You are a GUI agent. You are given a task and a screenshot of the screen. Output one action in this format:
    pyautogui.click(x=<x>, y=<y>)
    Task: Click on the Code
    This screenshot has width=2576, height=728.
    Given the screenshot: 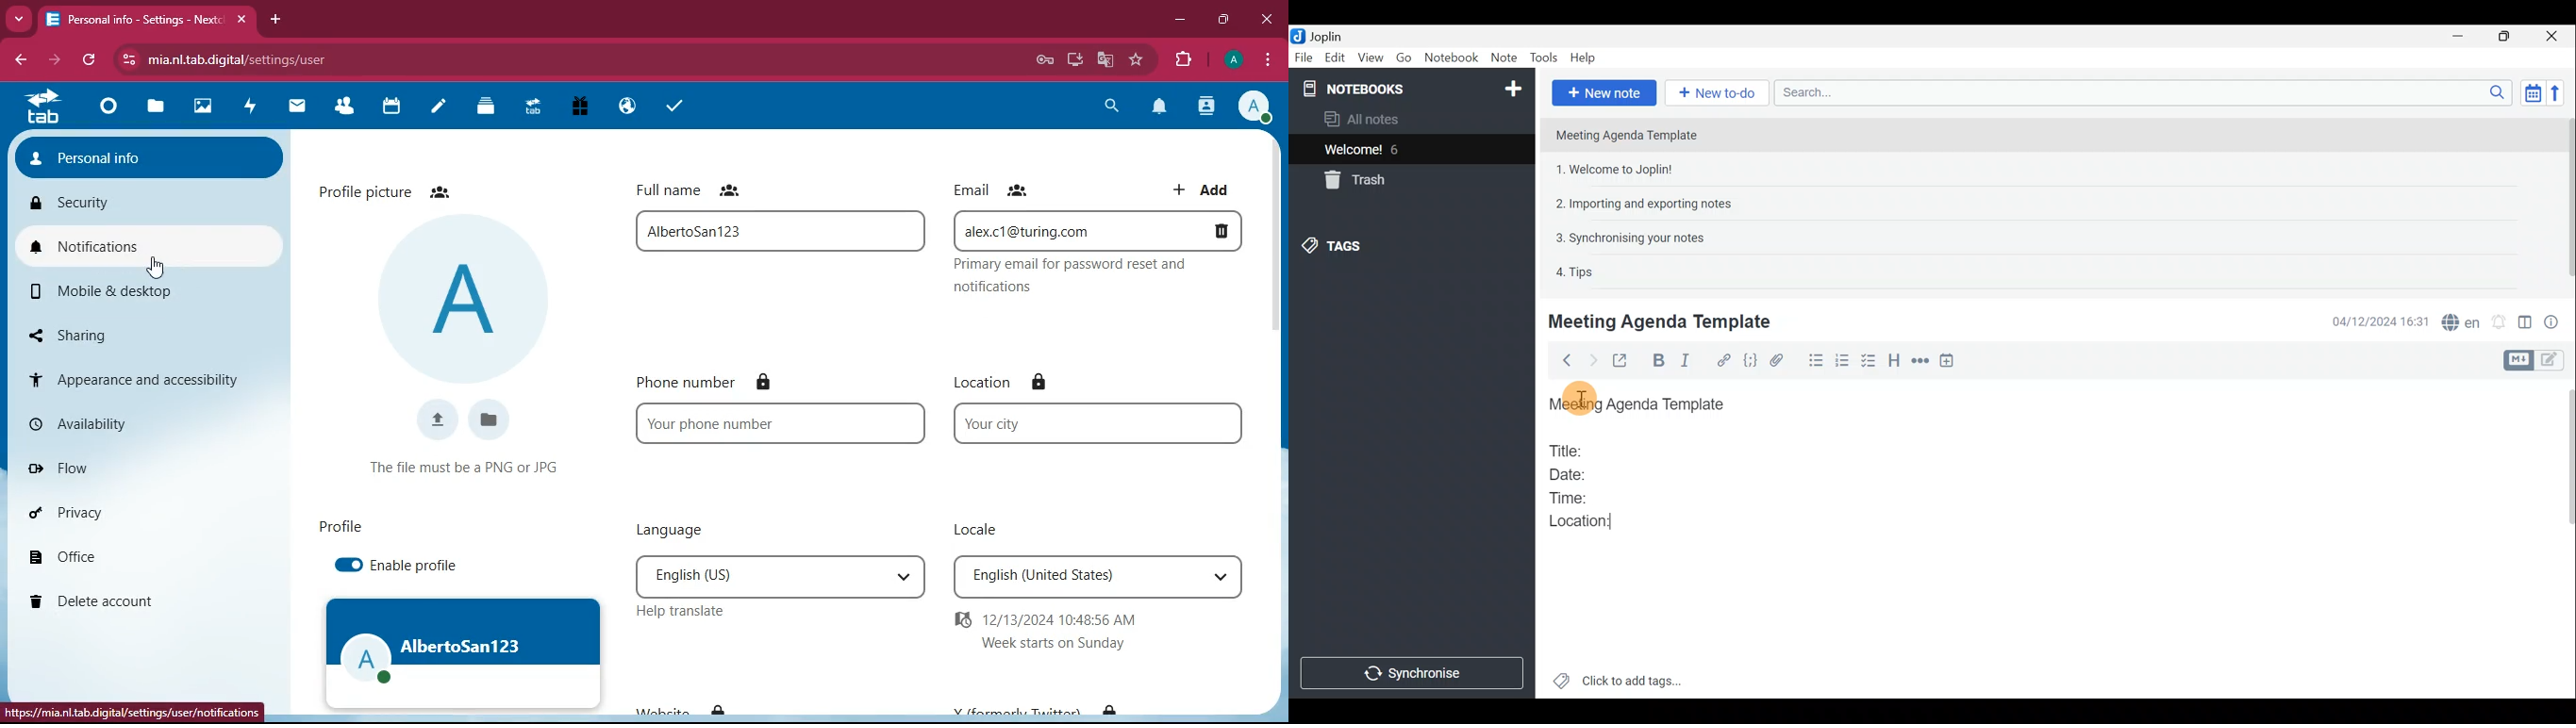 What is the action you would take?
    pyautogui.click(x=1750, y=363)
    